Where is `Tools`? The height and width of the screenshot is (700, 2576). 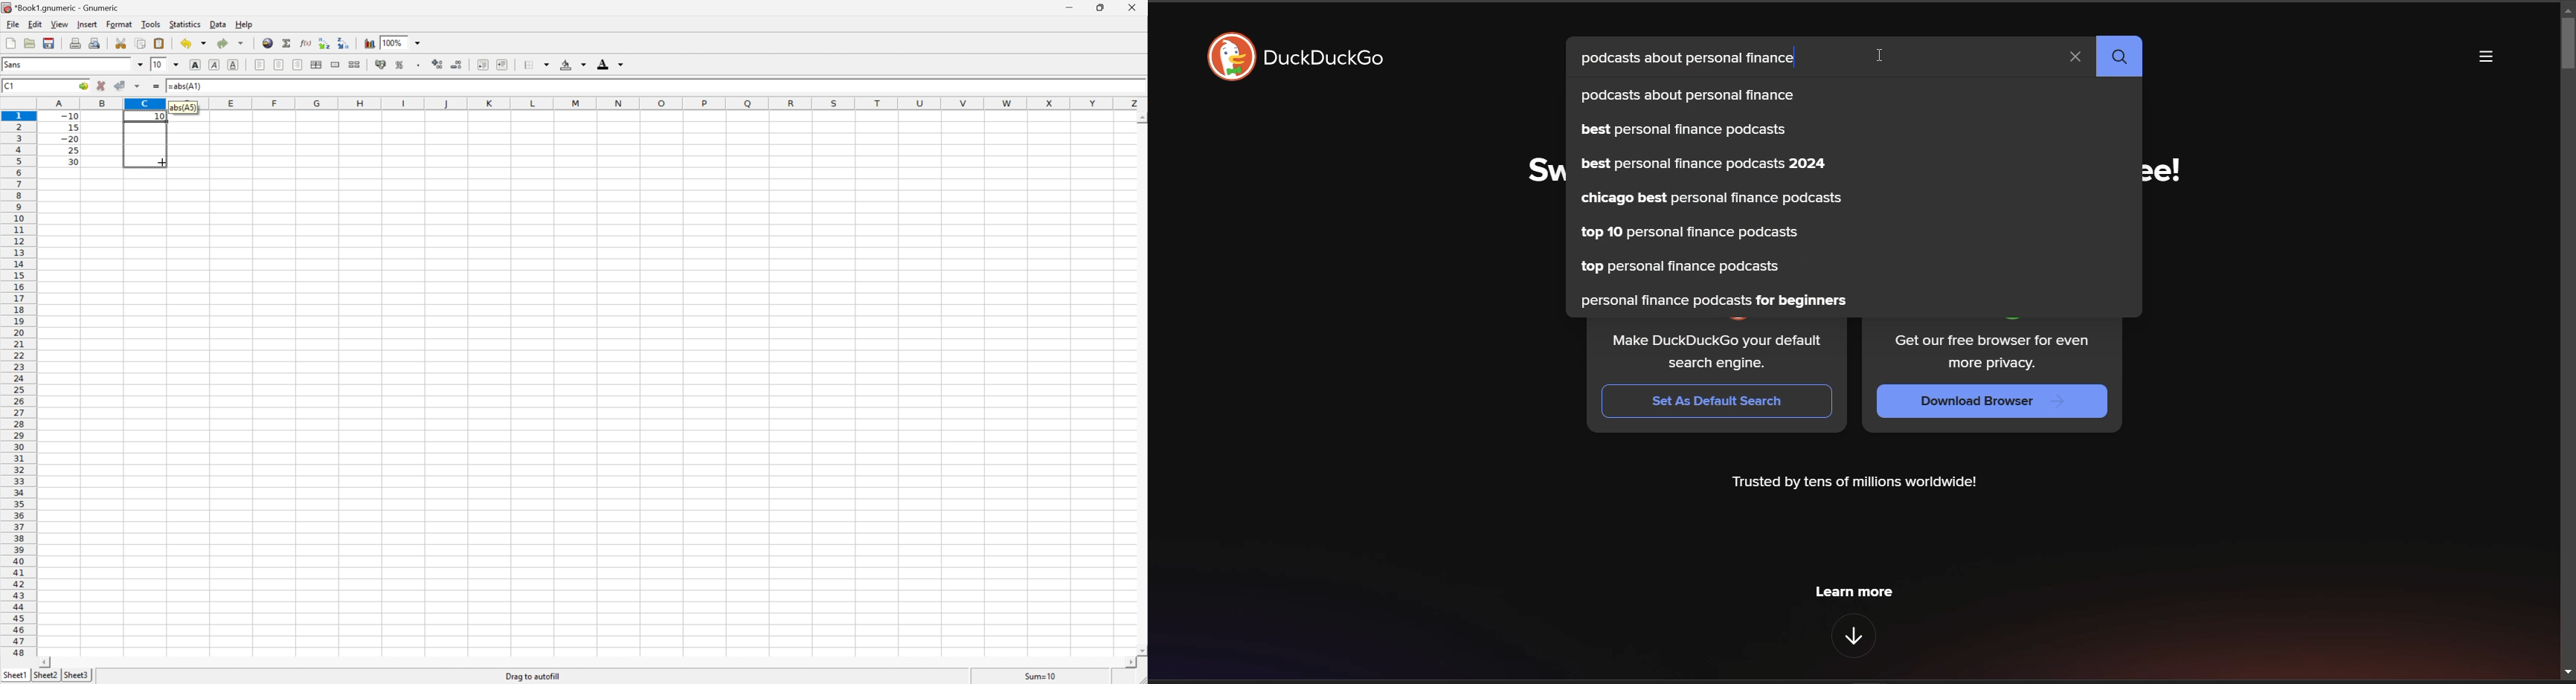
Tools is located at coordinates (152, 23).